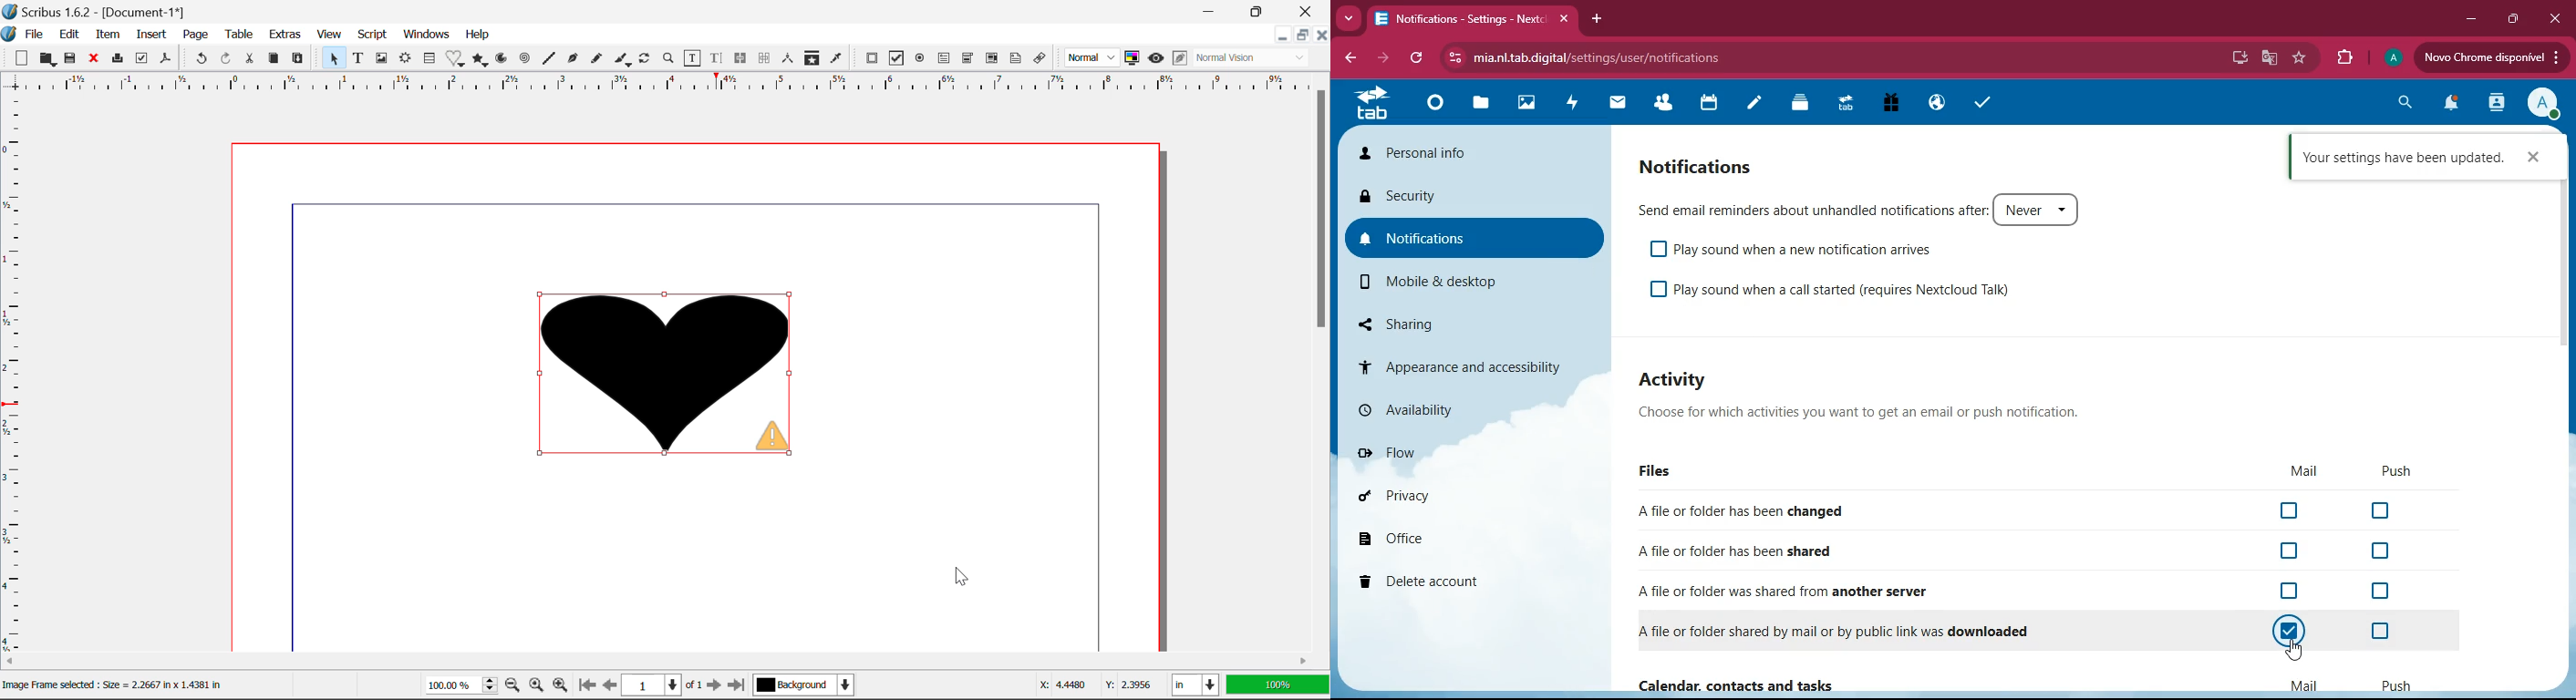 The width and height of the screenshot is (2576, 700). What do you see at coordinates (2391, 472) in the screenshot?
I see `push` at bounding box center [2391, 472].